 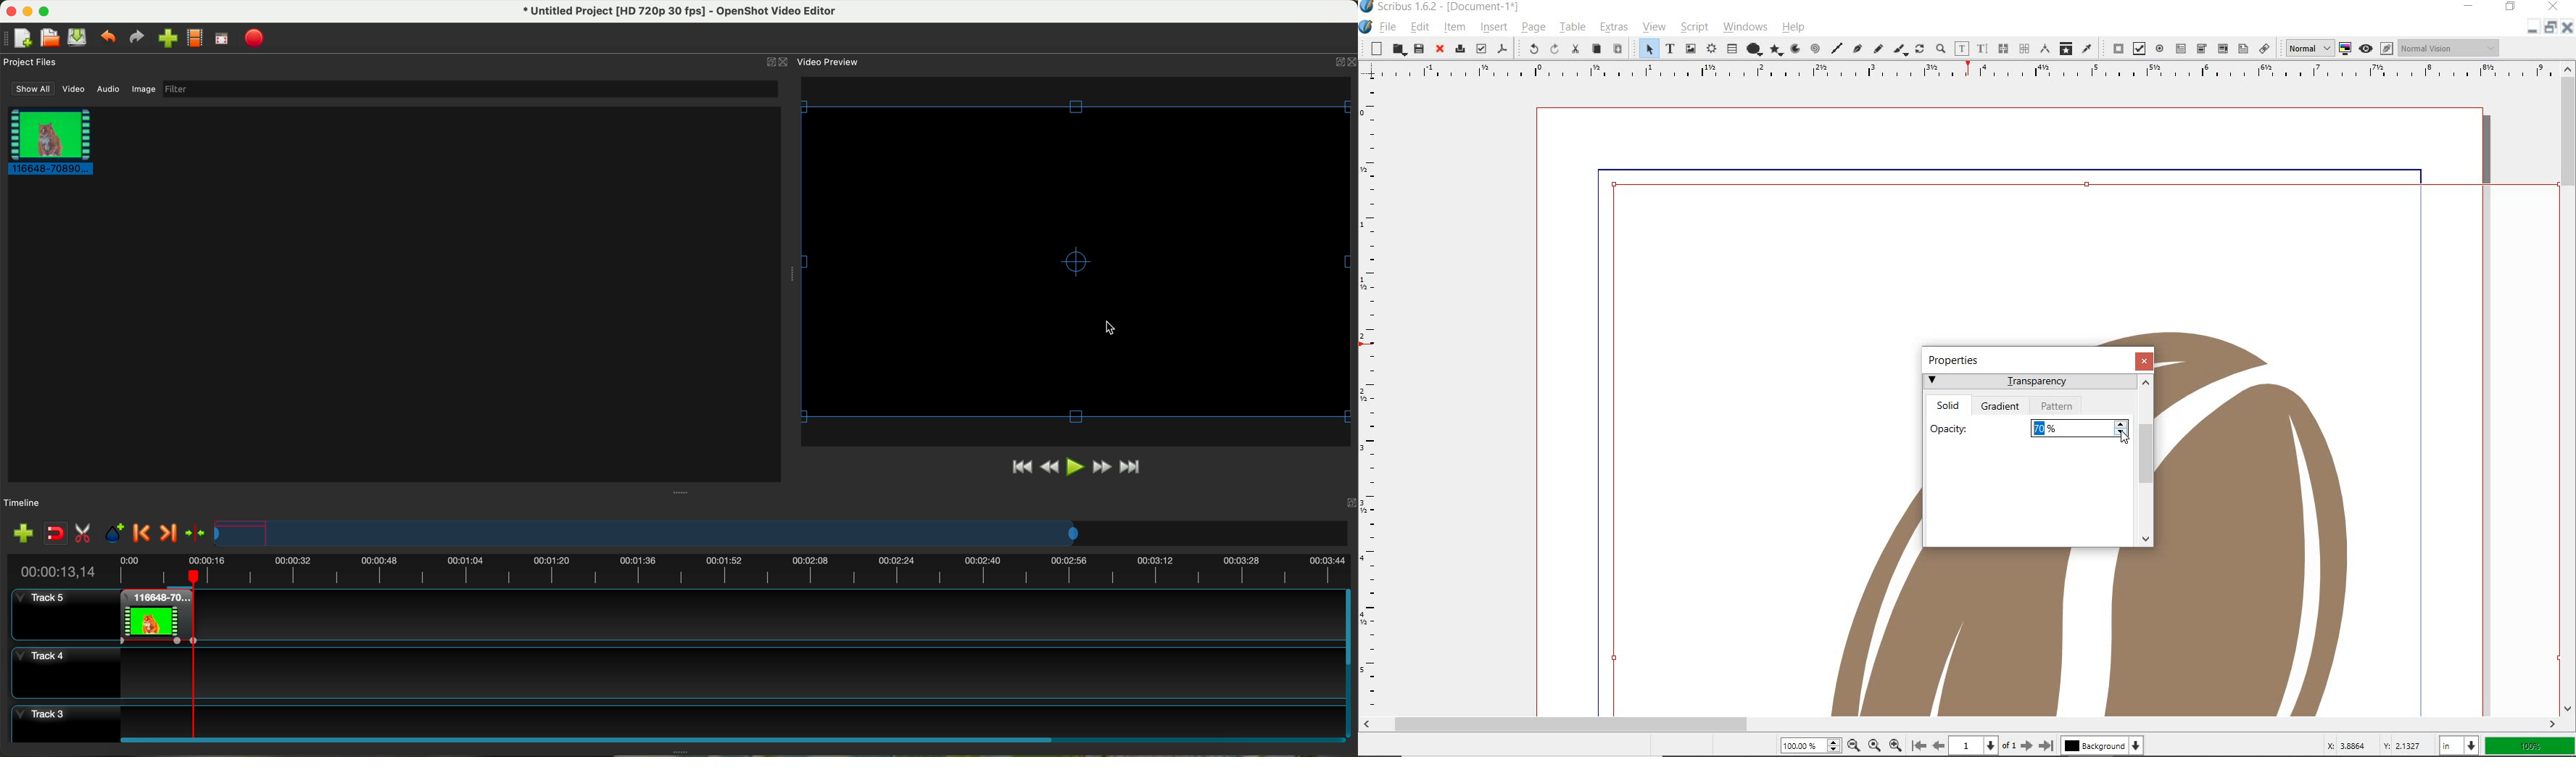 What do you see at coordinates (1597, 49) in the screenshot?
I see `copy` at bounding box center [1597, 49].